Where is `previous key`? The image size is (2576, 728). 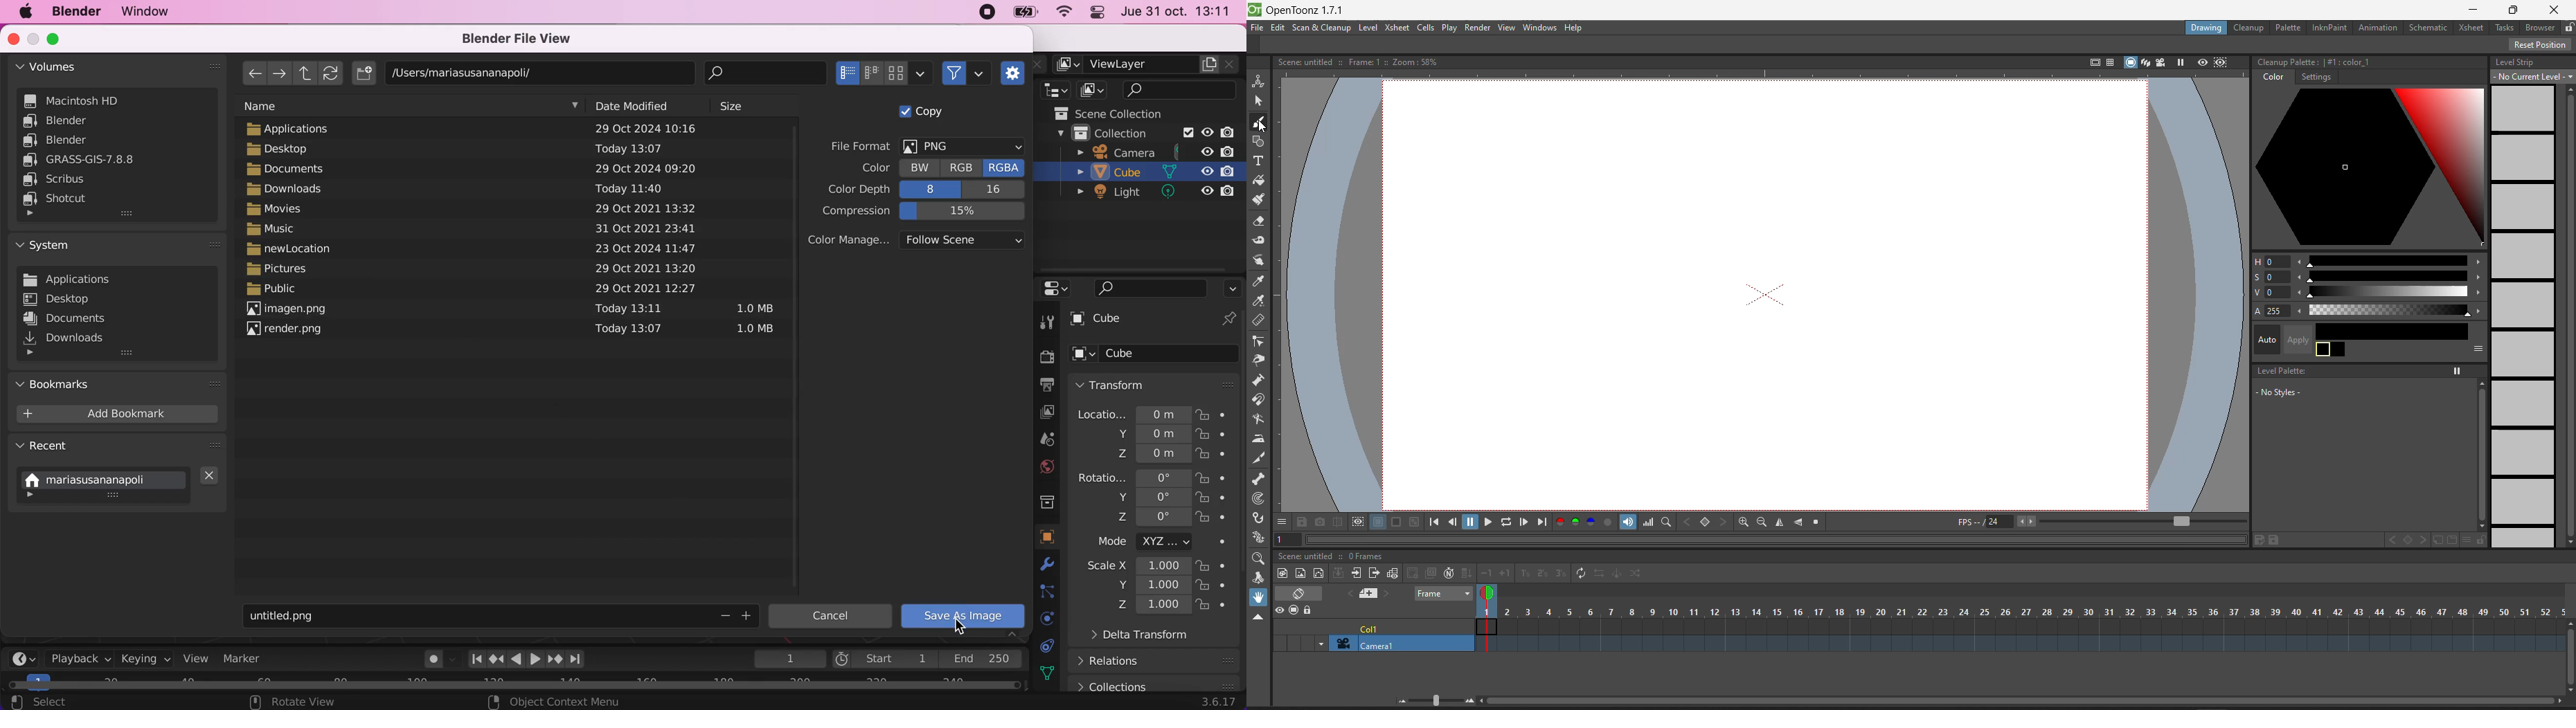 previous key is located at coordinates (1686, 521).